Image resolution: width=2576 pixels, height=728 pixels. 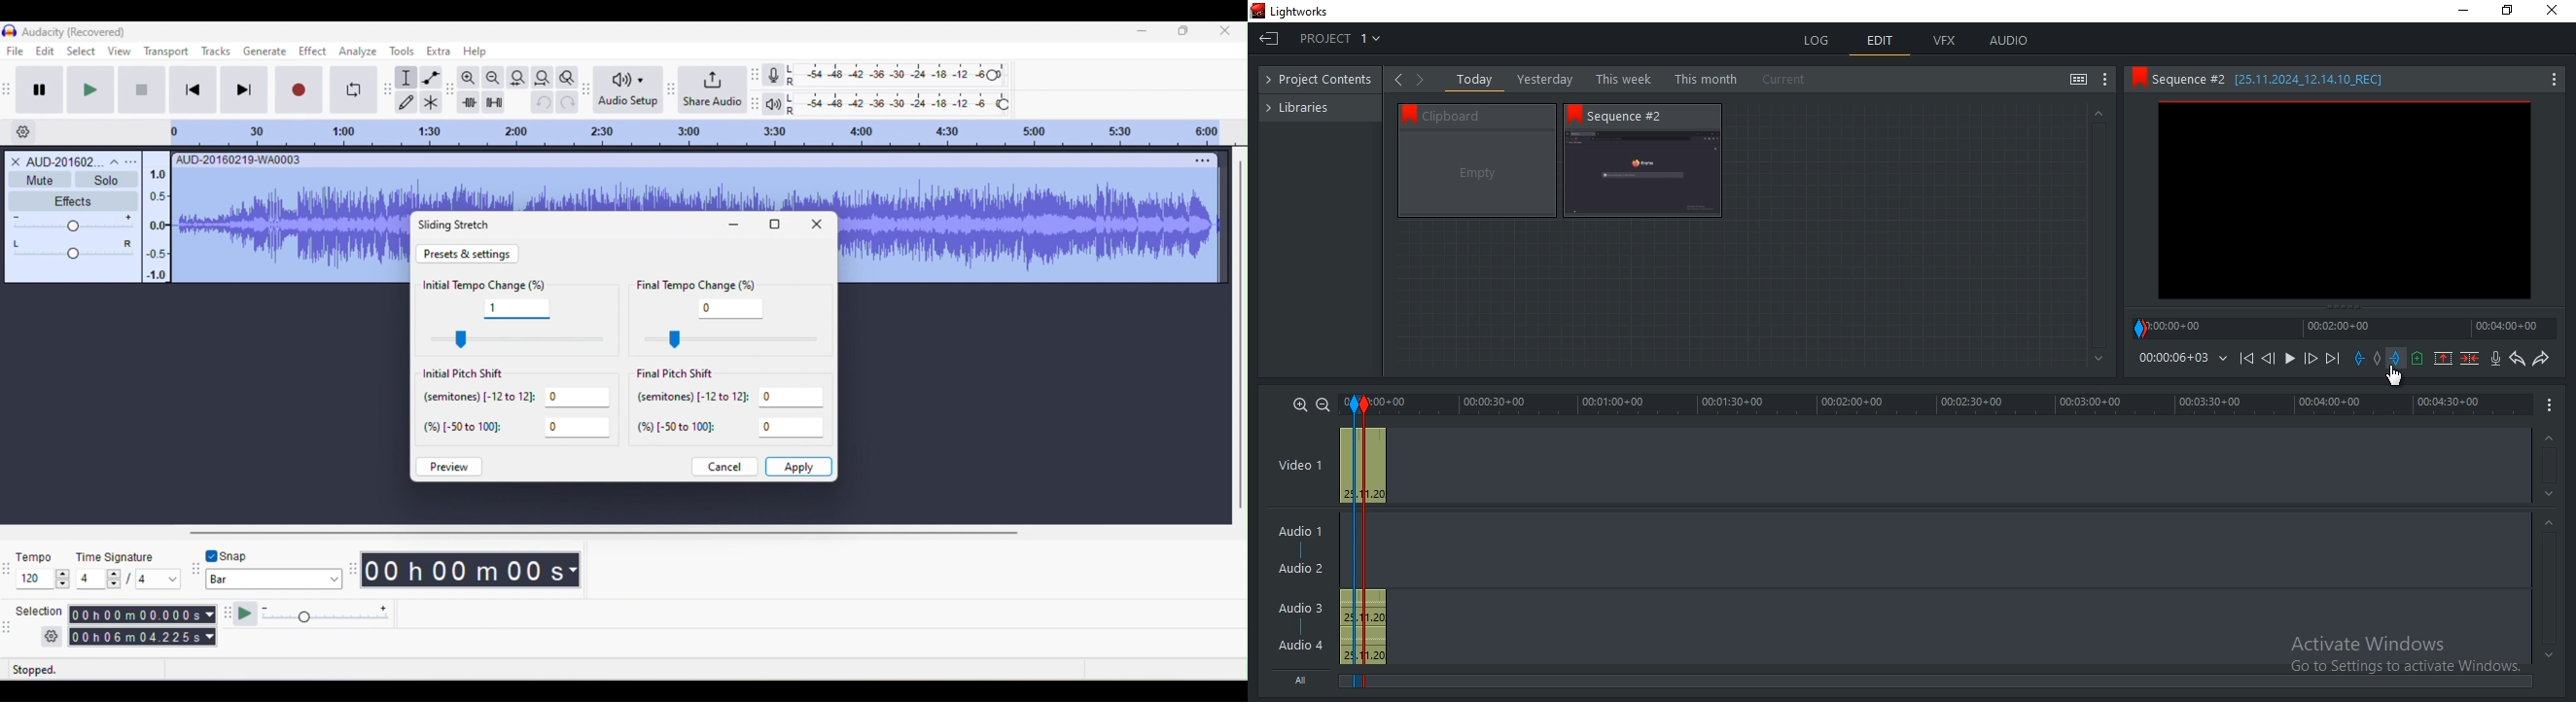 I want to click on 1, so click(x=515, y=309).